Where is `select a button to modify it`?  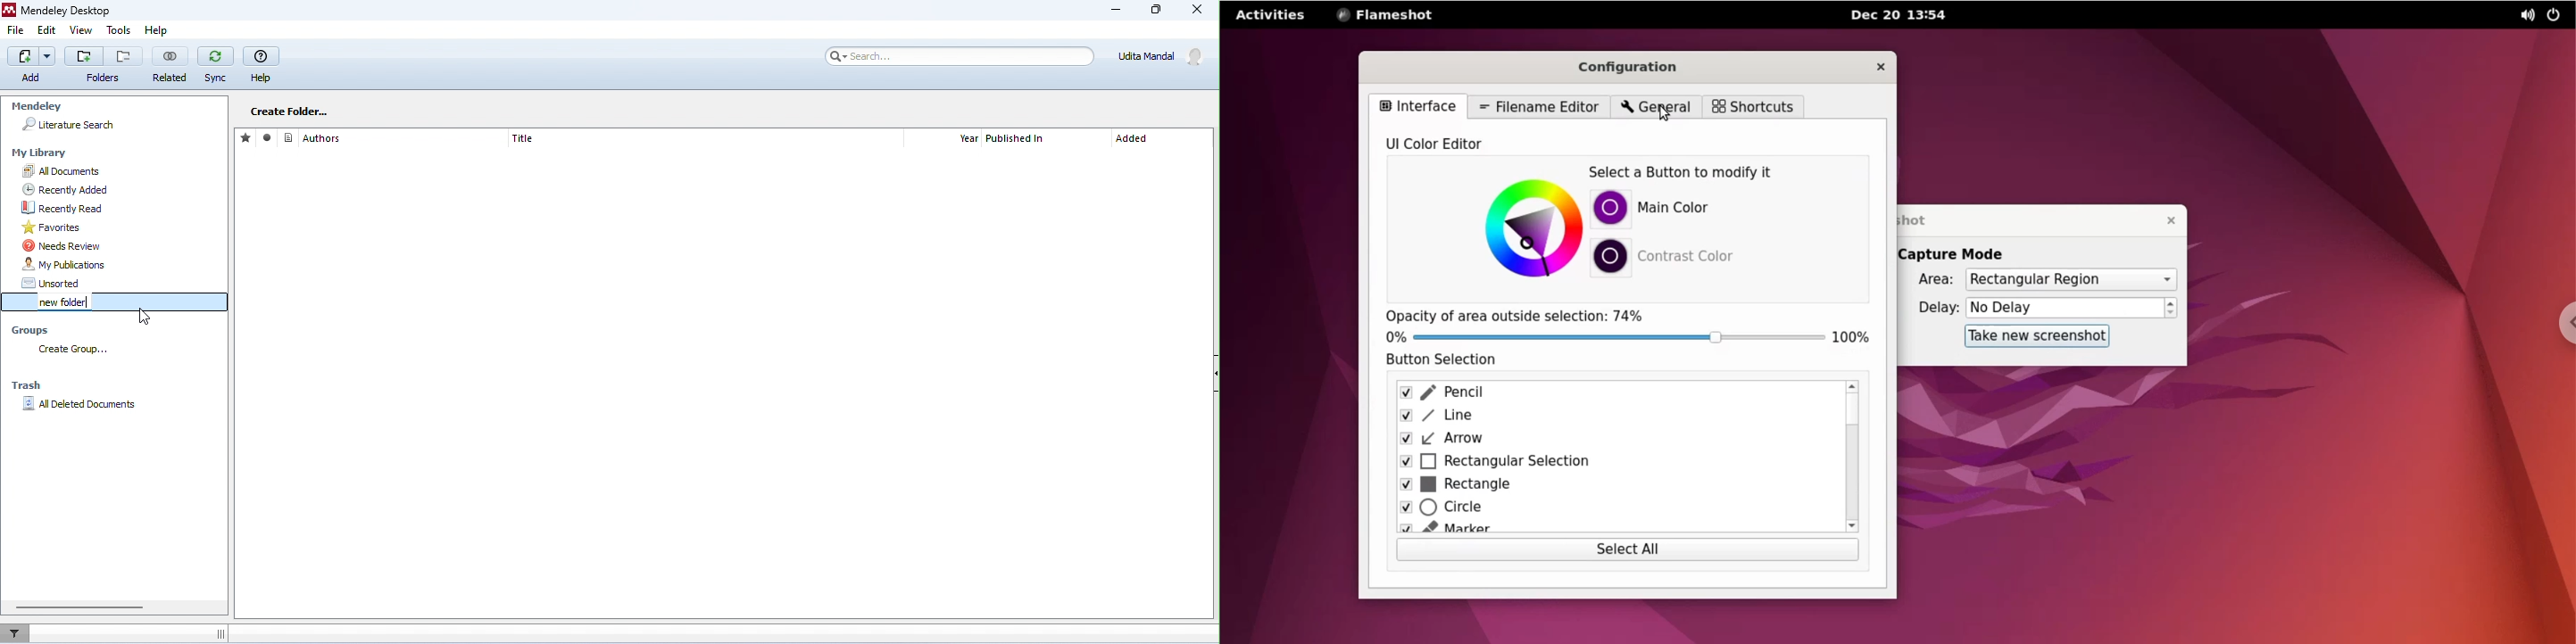 select a button to modify it is located at coordinates (1697, 173).